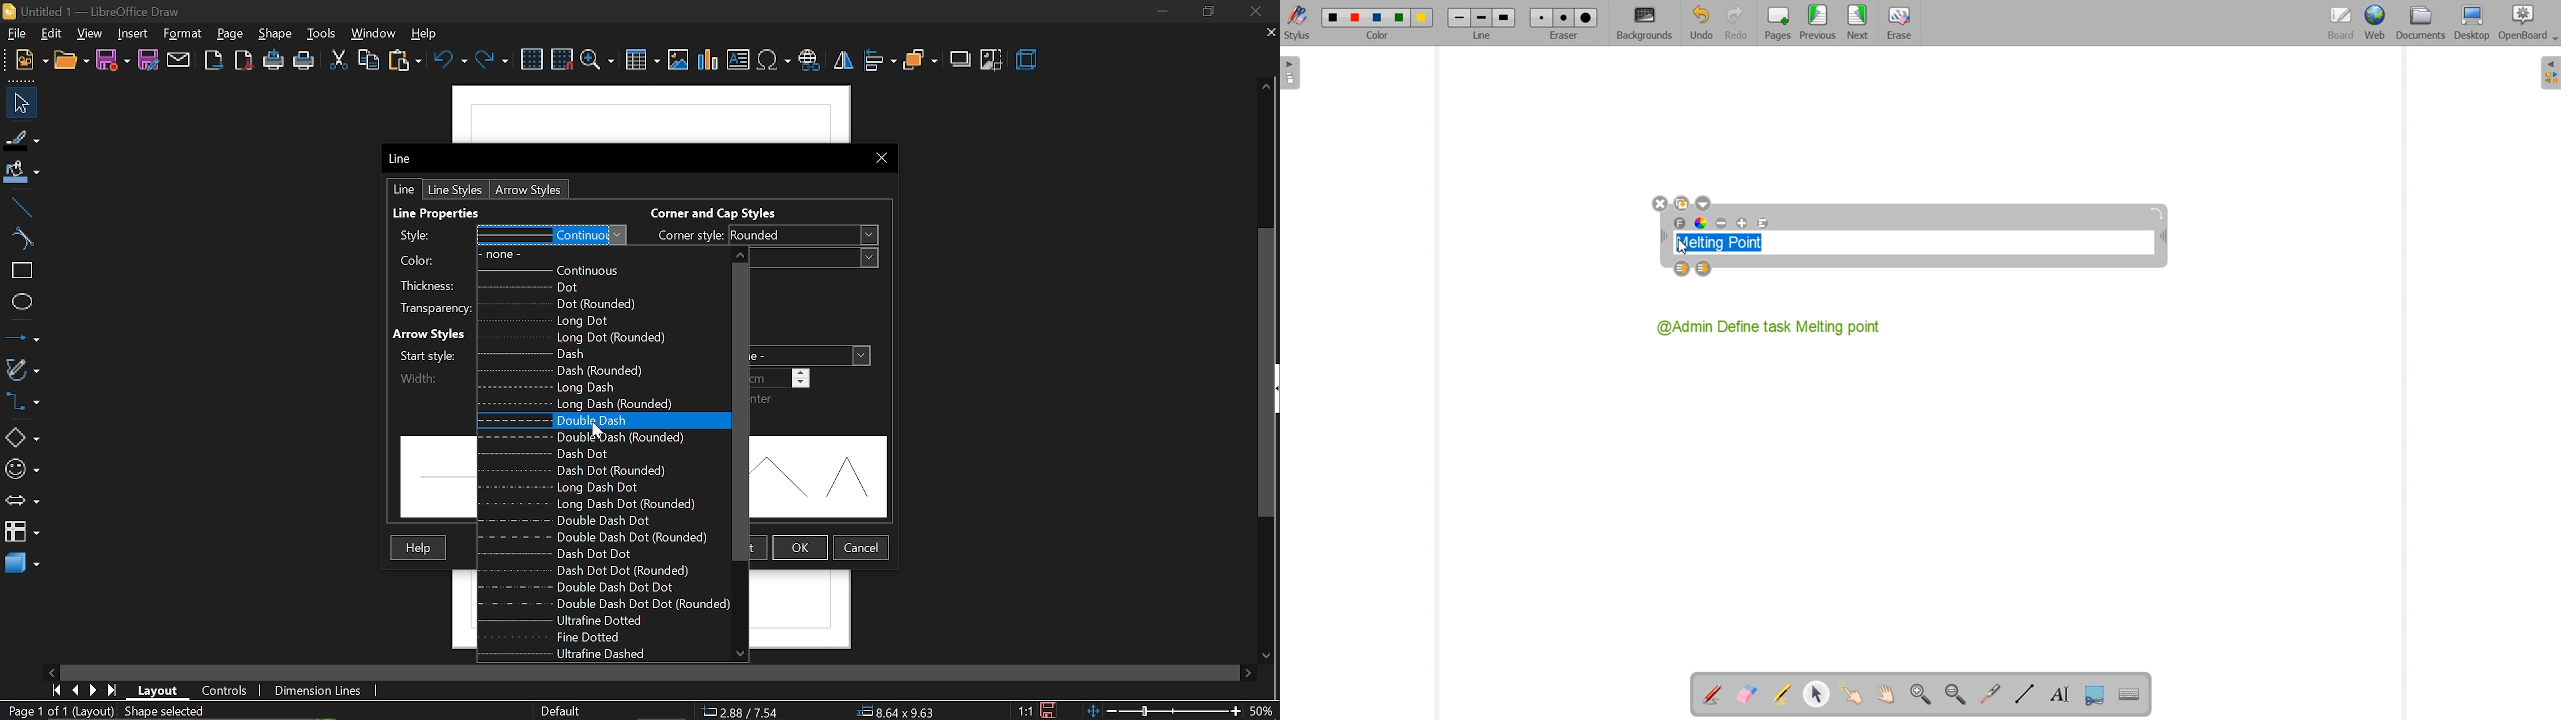  I want to click on page, so click(230, 33).